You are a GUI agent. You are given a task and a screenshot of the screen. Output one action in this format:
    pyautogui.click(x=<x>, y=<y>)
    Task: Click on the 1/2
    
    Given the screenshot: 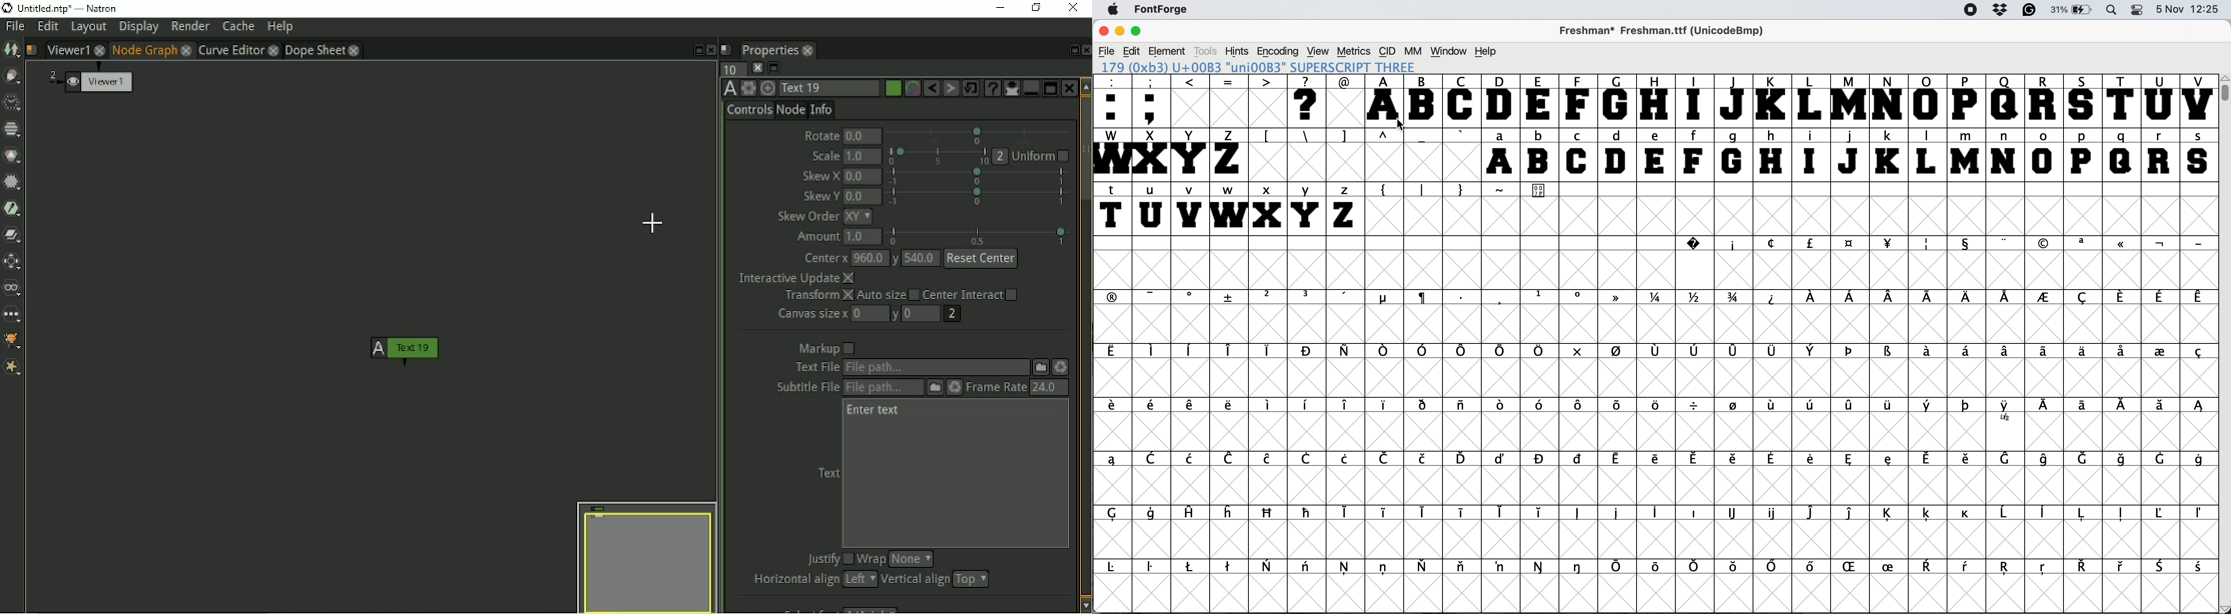 What is the action you would take?
    pyautogui.click(x=1699, y=298)
    